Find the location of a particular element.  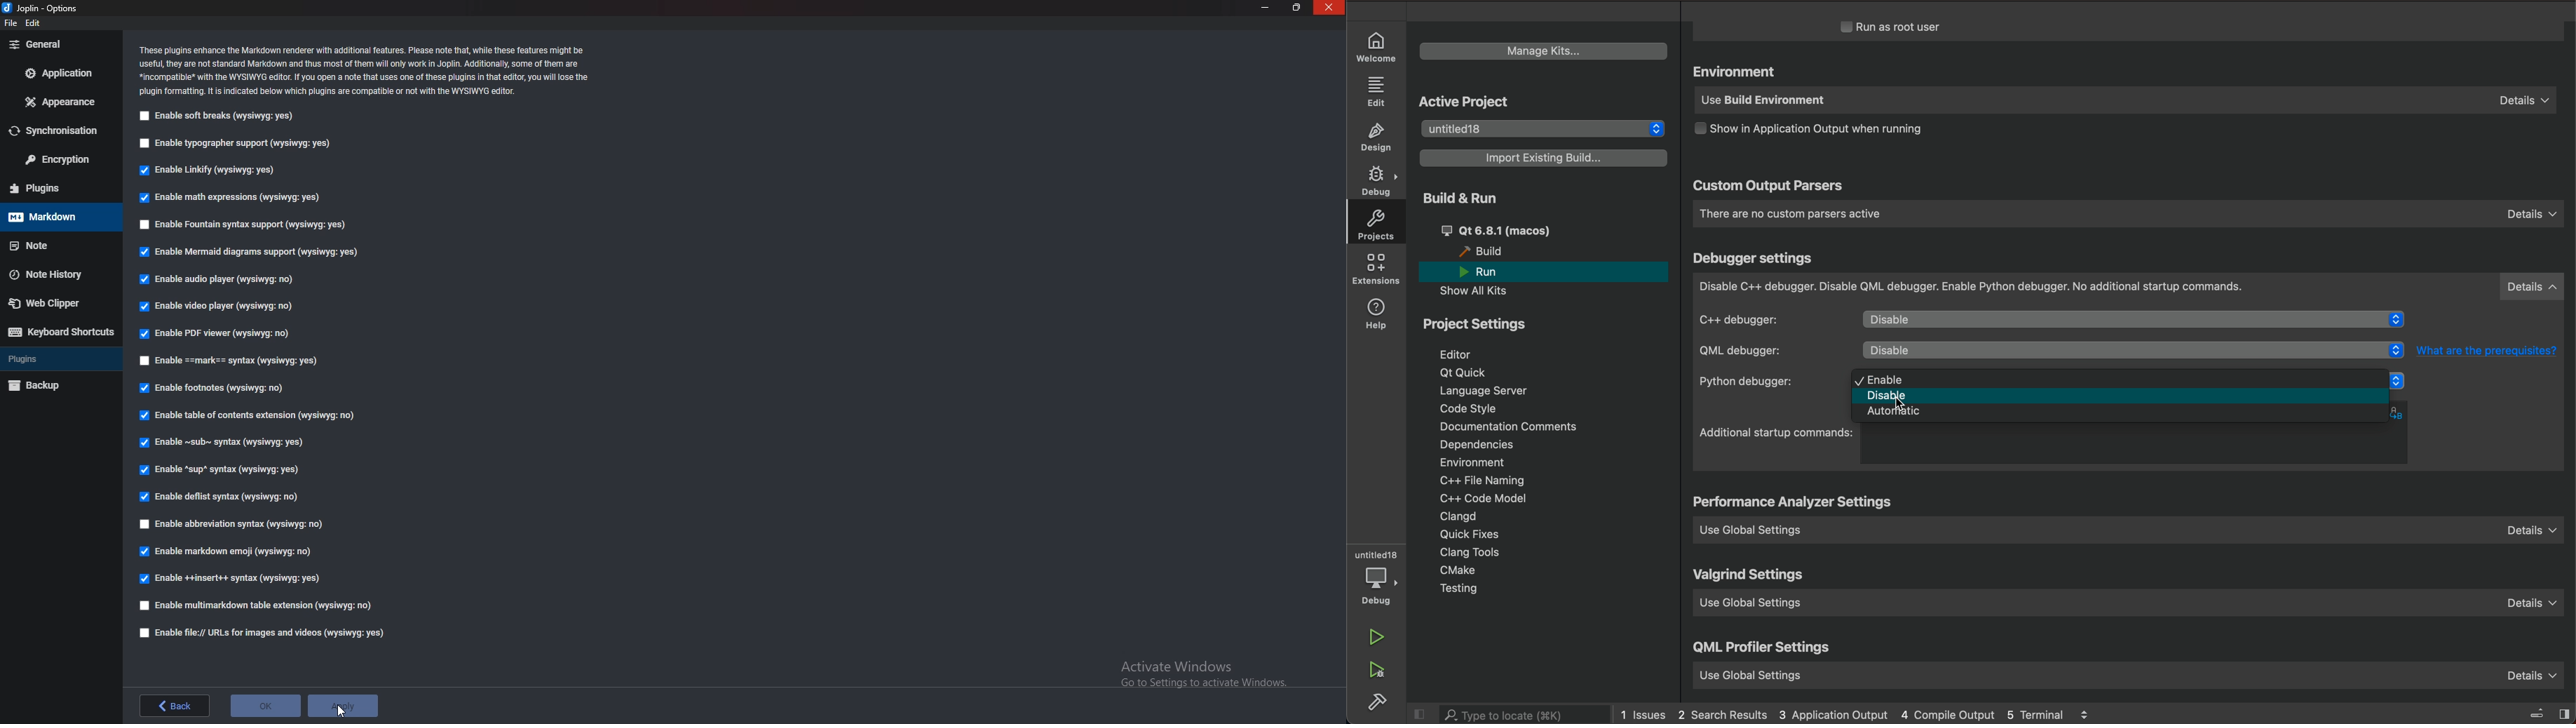

untitled is located at coordinates (1540, 127).